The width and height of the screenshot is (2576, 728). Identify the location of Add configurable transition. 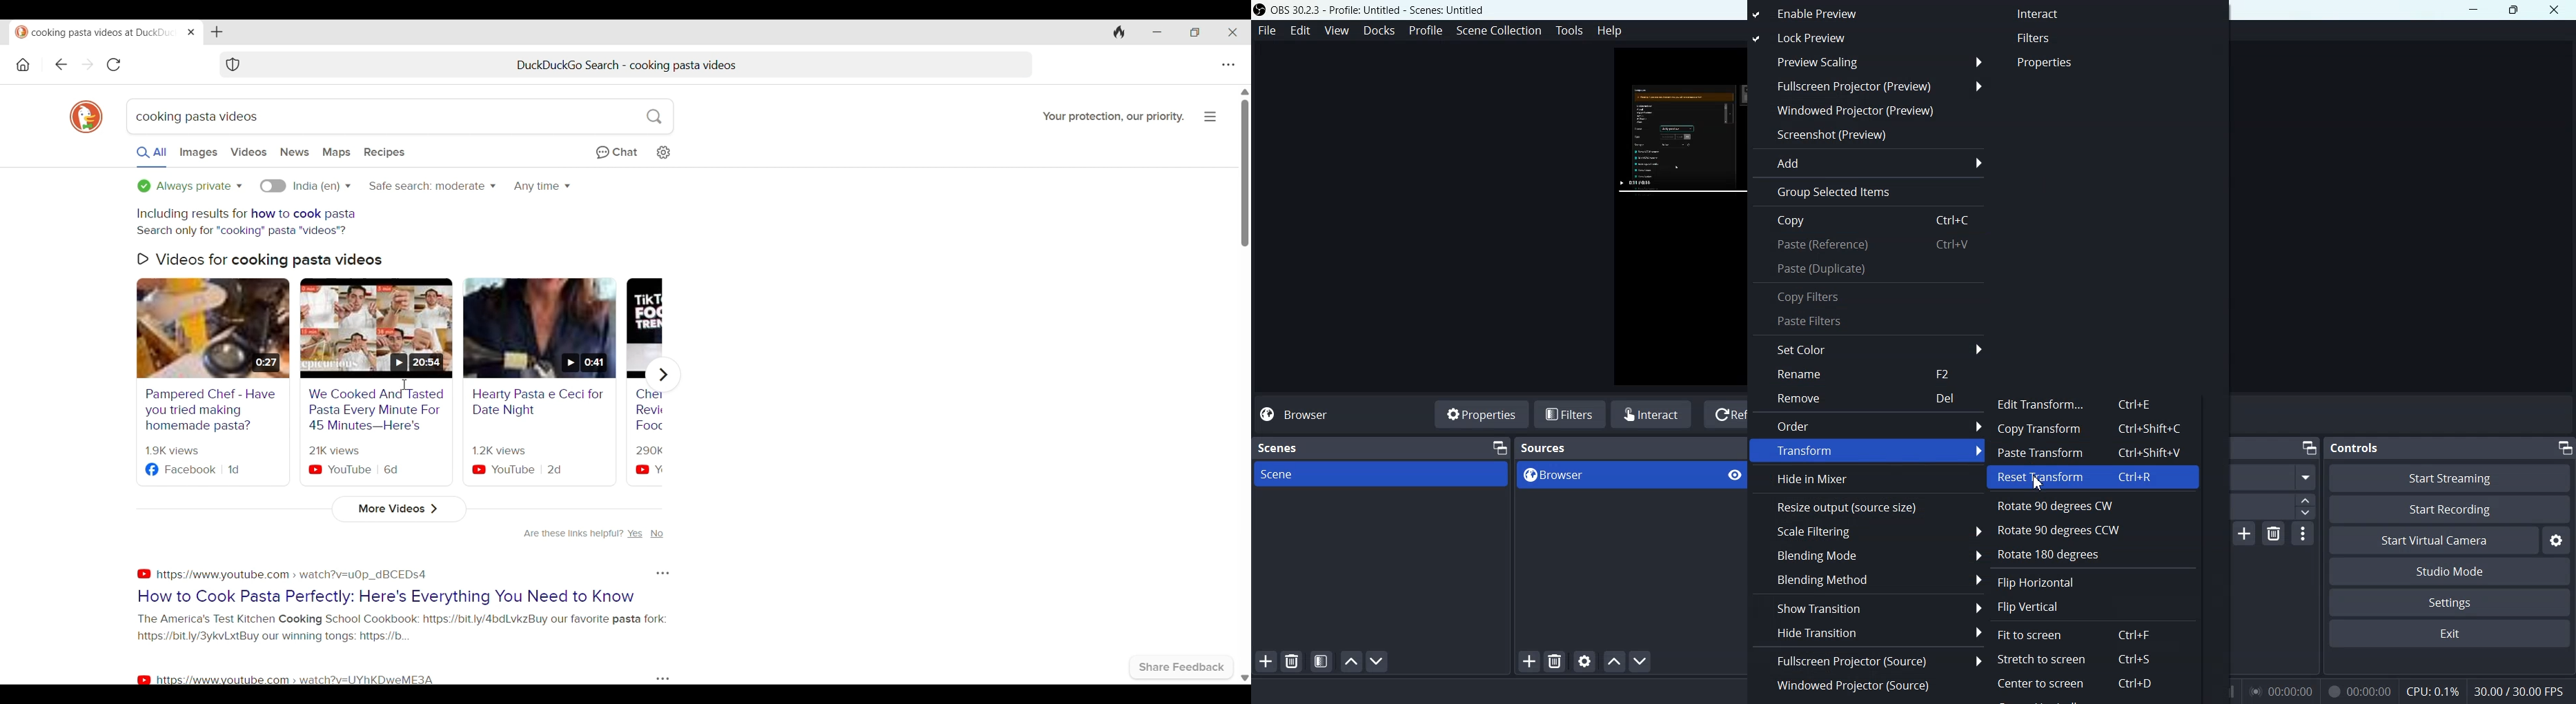
(2245, 534).